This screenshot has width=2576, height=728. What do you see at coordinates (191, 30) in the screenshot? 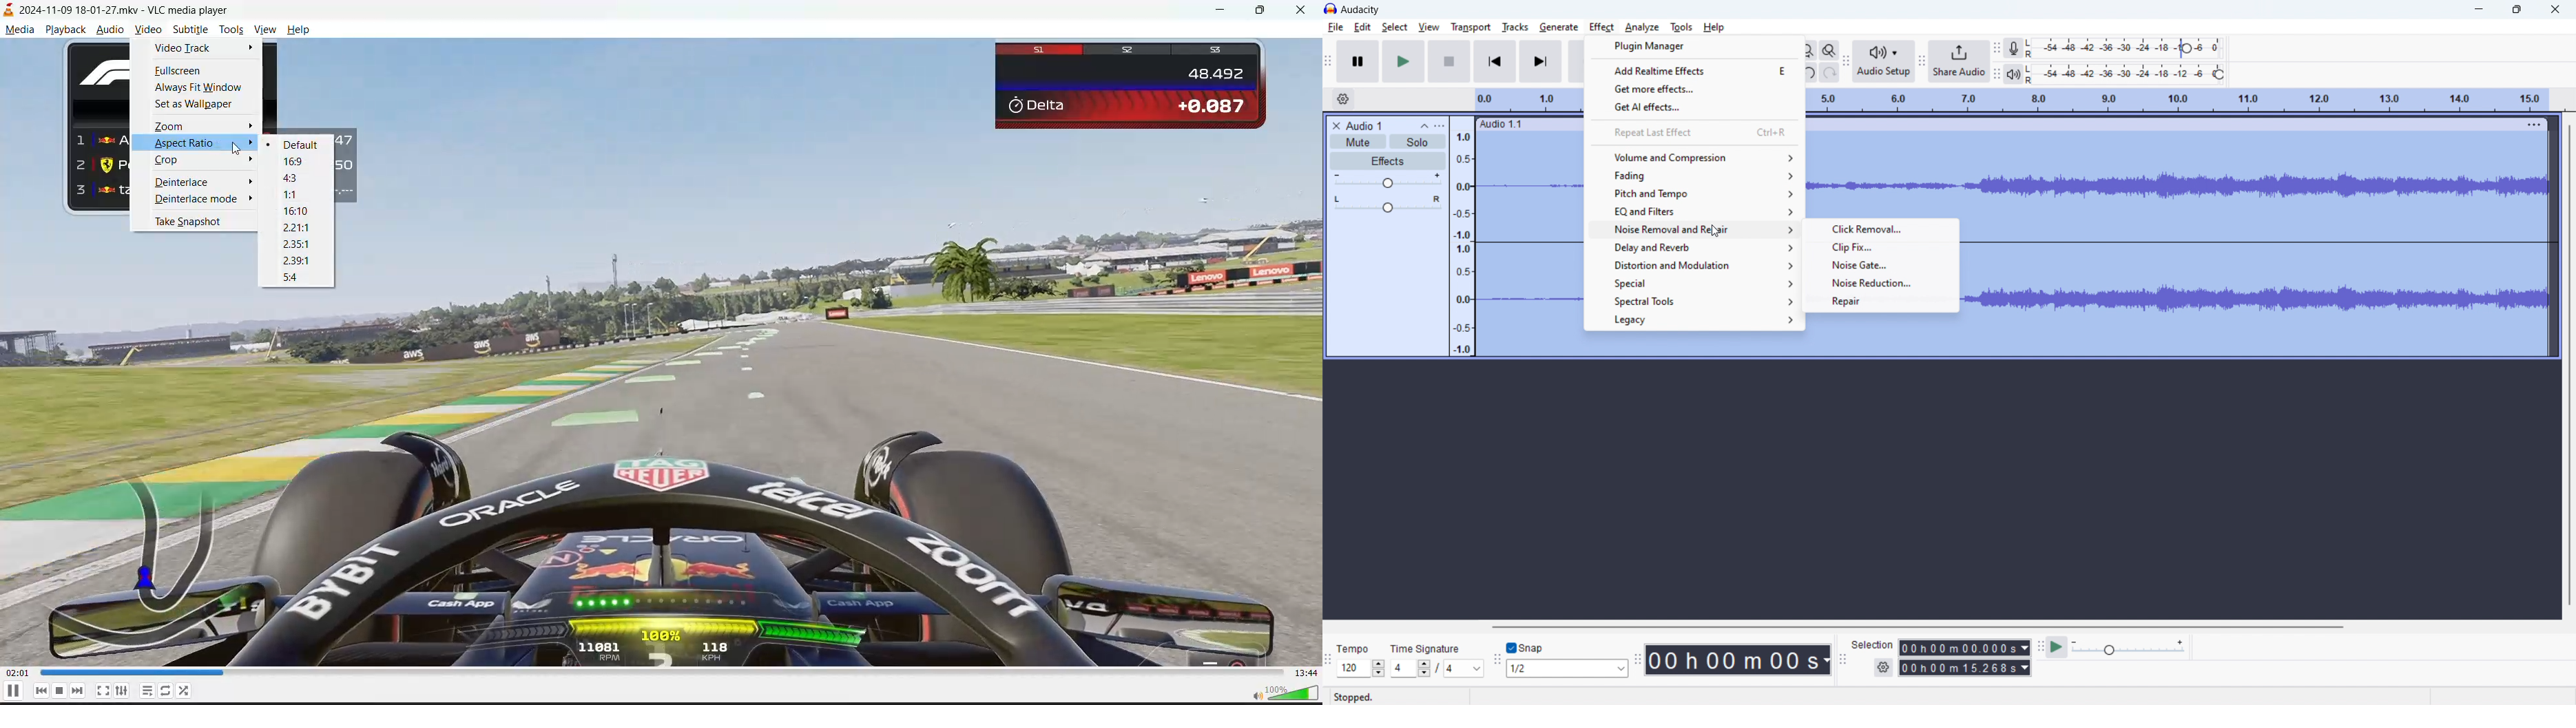
I see `subtitle` at bounding box center [191, 30].